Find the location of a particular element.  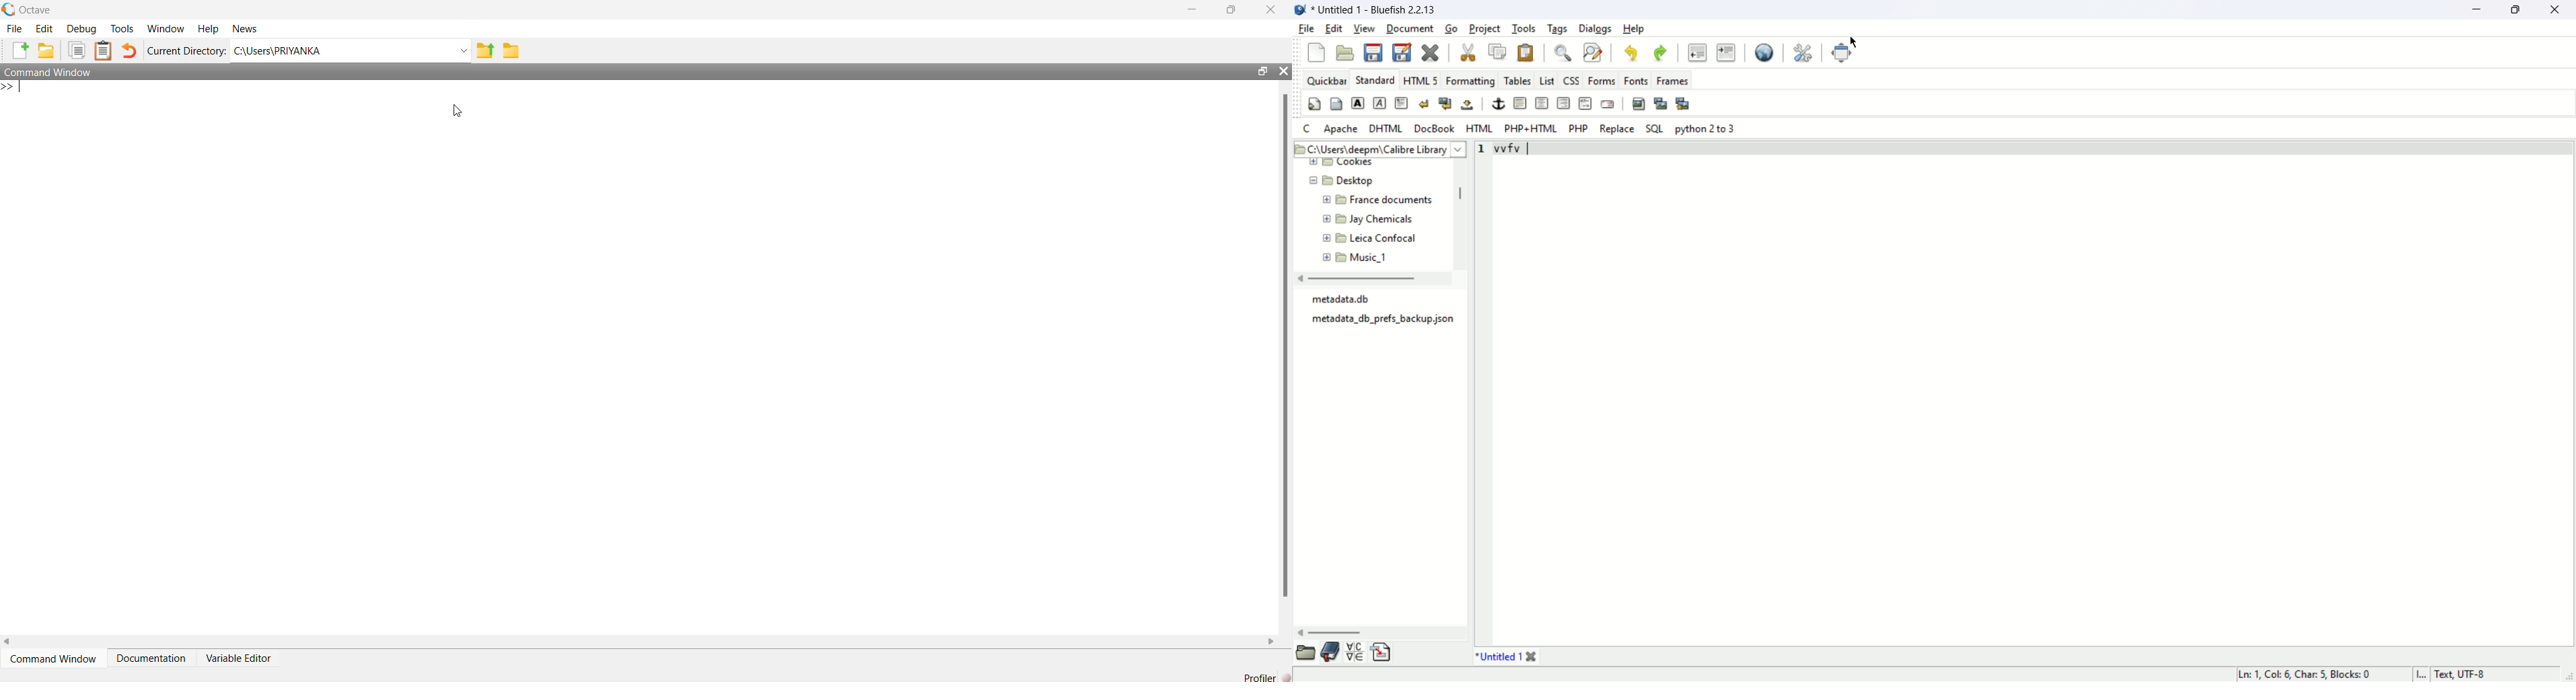

go is located at coordinates (1451, 28).